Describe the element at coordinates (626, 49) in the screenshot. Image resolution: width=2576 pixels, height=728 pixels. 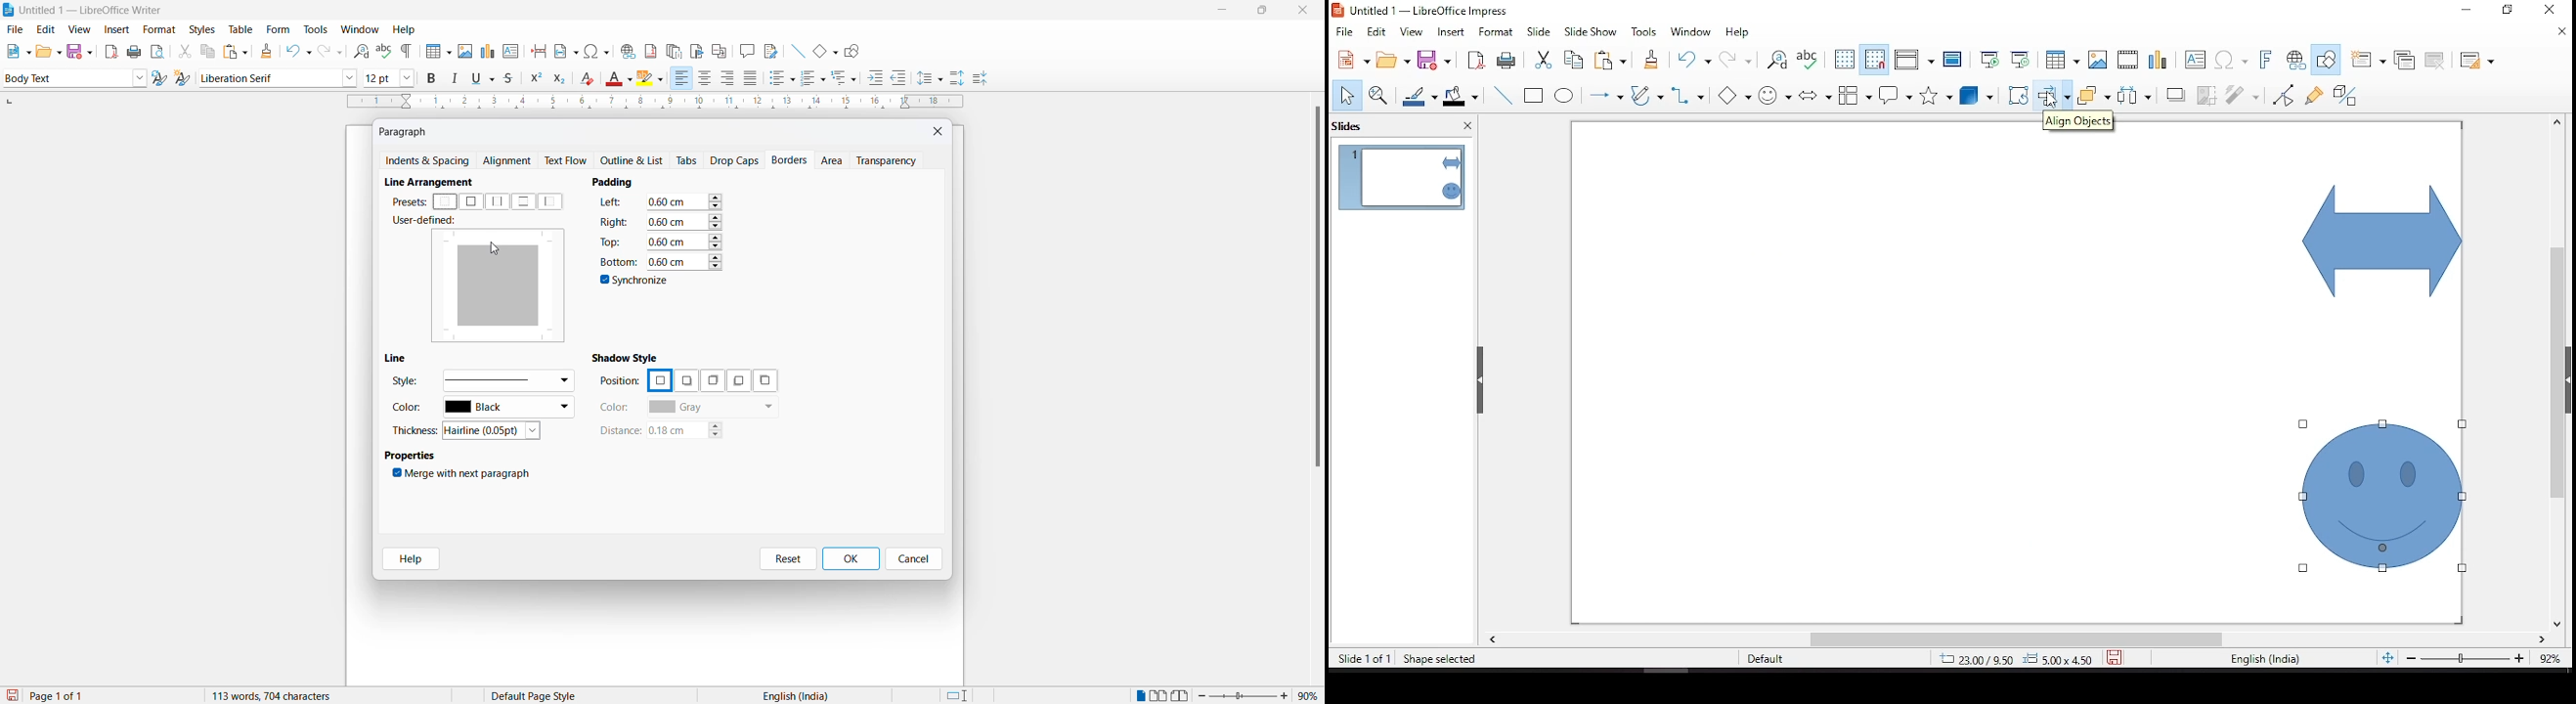
I see `insert hyperlink` at that location.